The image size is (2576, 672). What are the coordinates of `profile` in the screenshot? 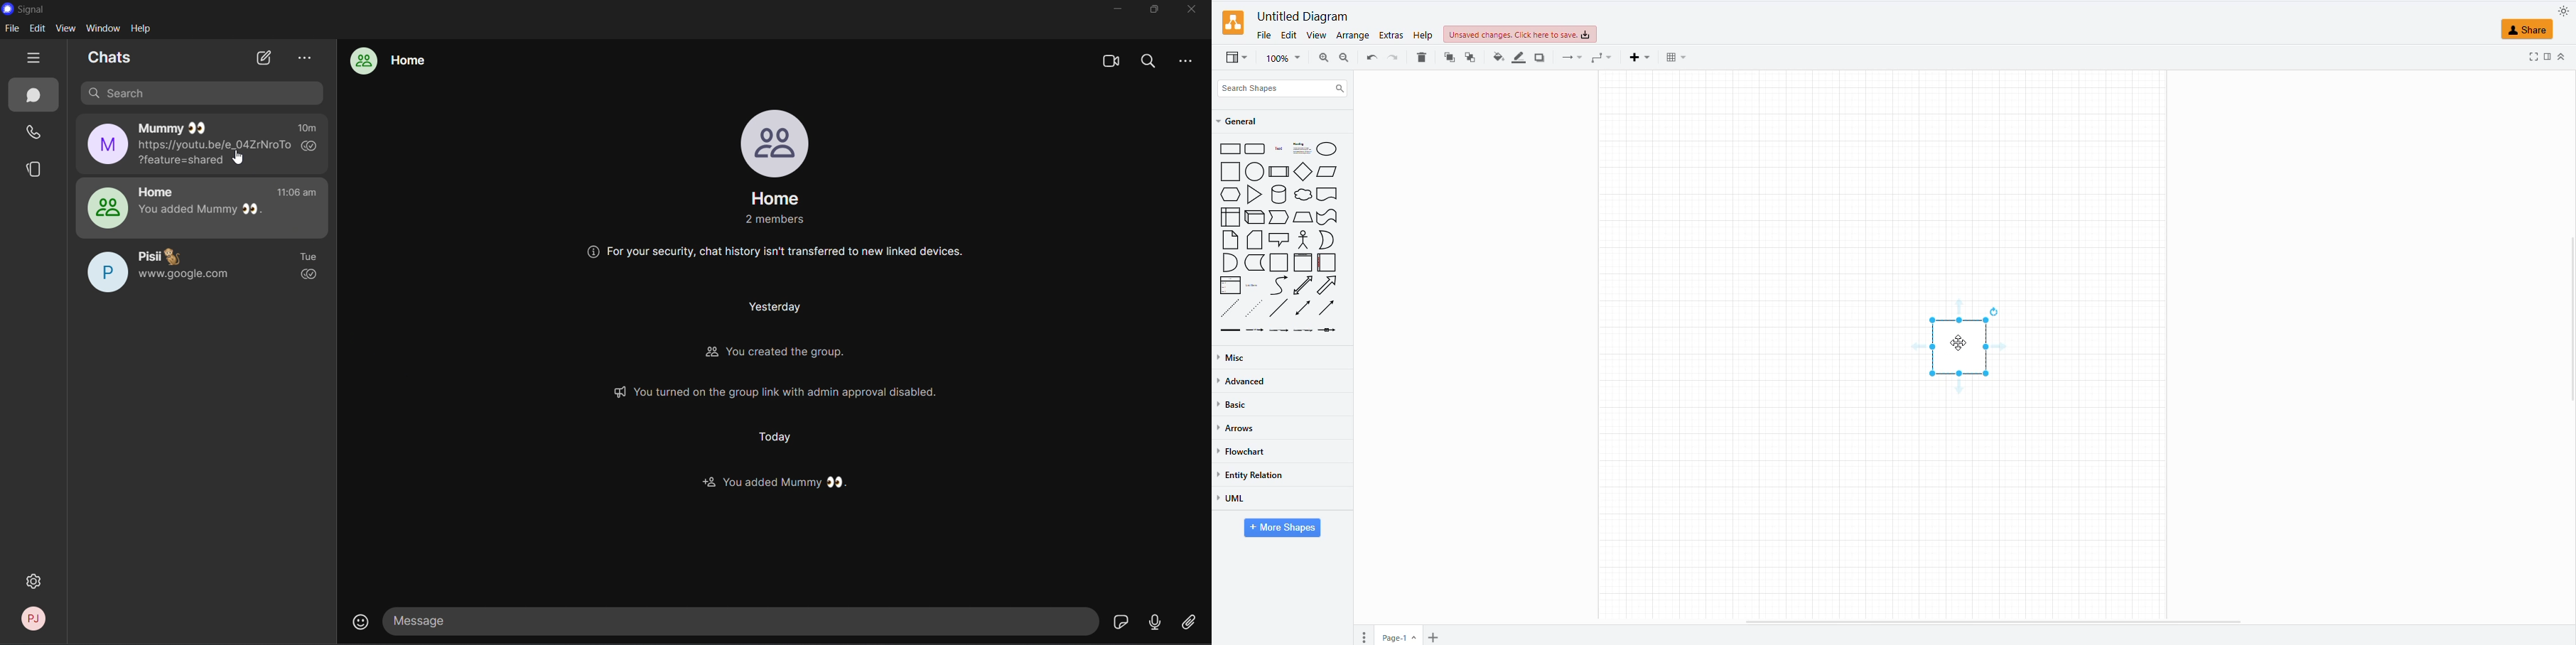 It's located at (777, 141).